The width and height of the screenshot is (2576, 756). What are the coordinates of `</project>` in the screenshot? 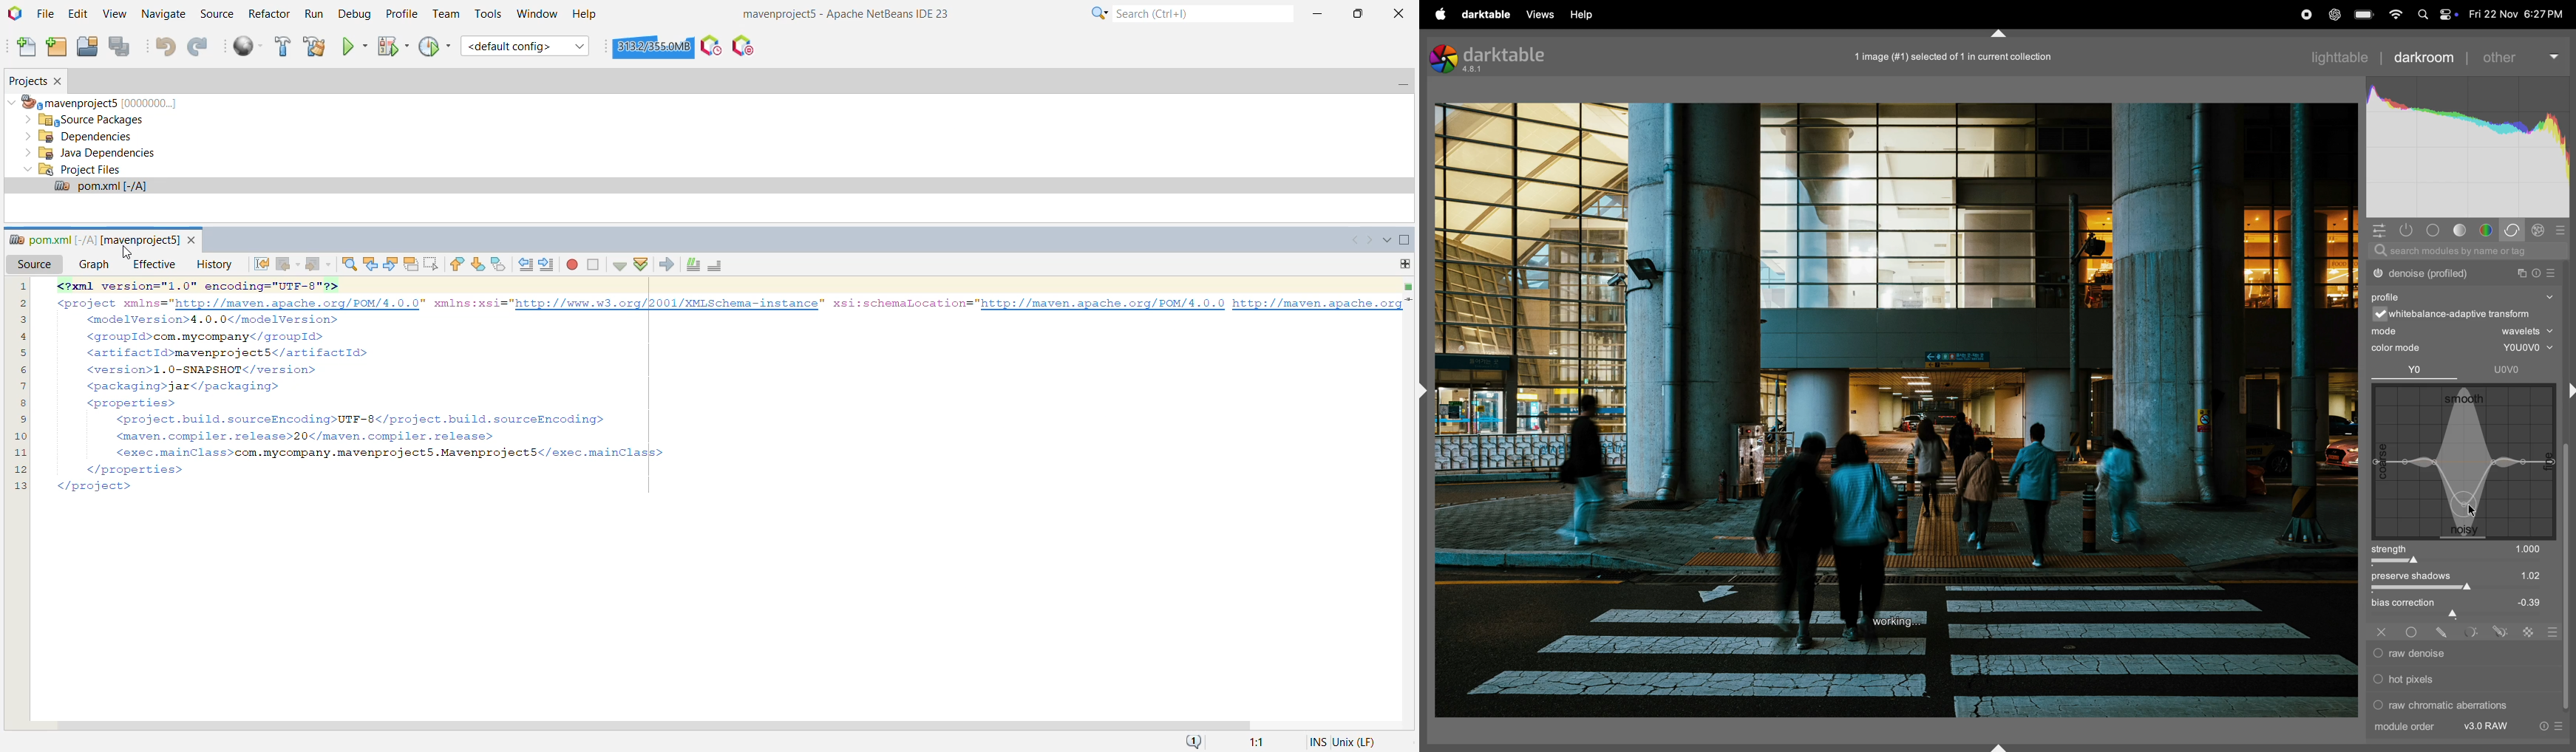 It's located at (92, 486).